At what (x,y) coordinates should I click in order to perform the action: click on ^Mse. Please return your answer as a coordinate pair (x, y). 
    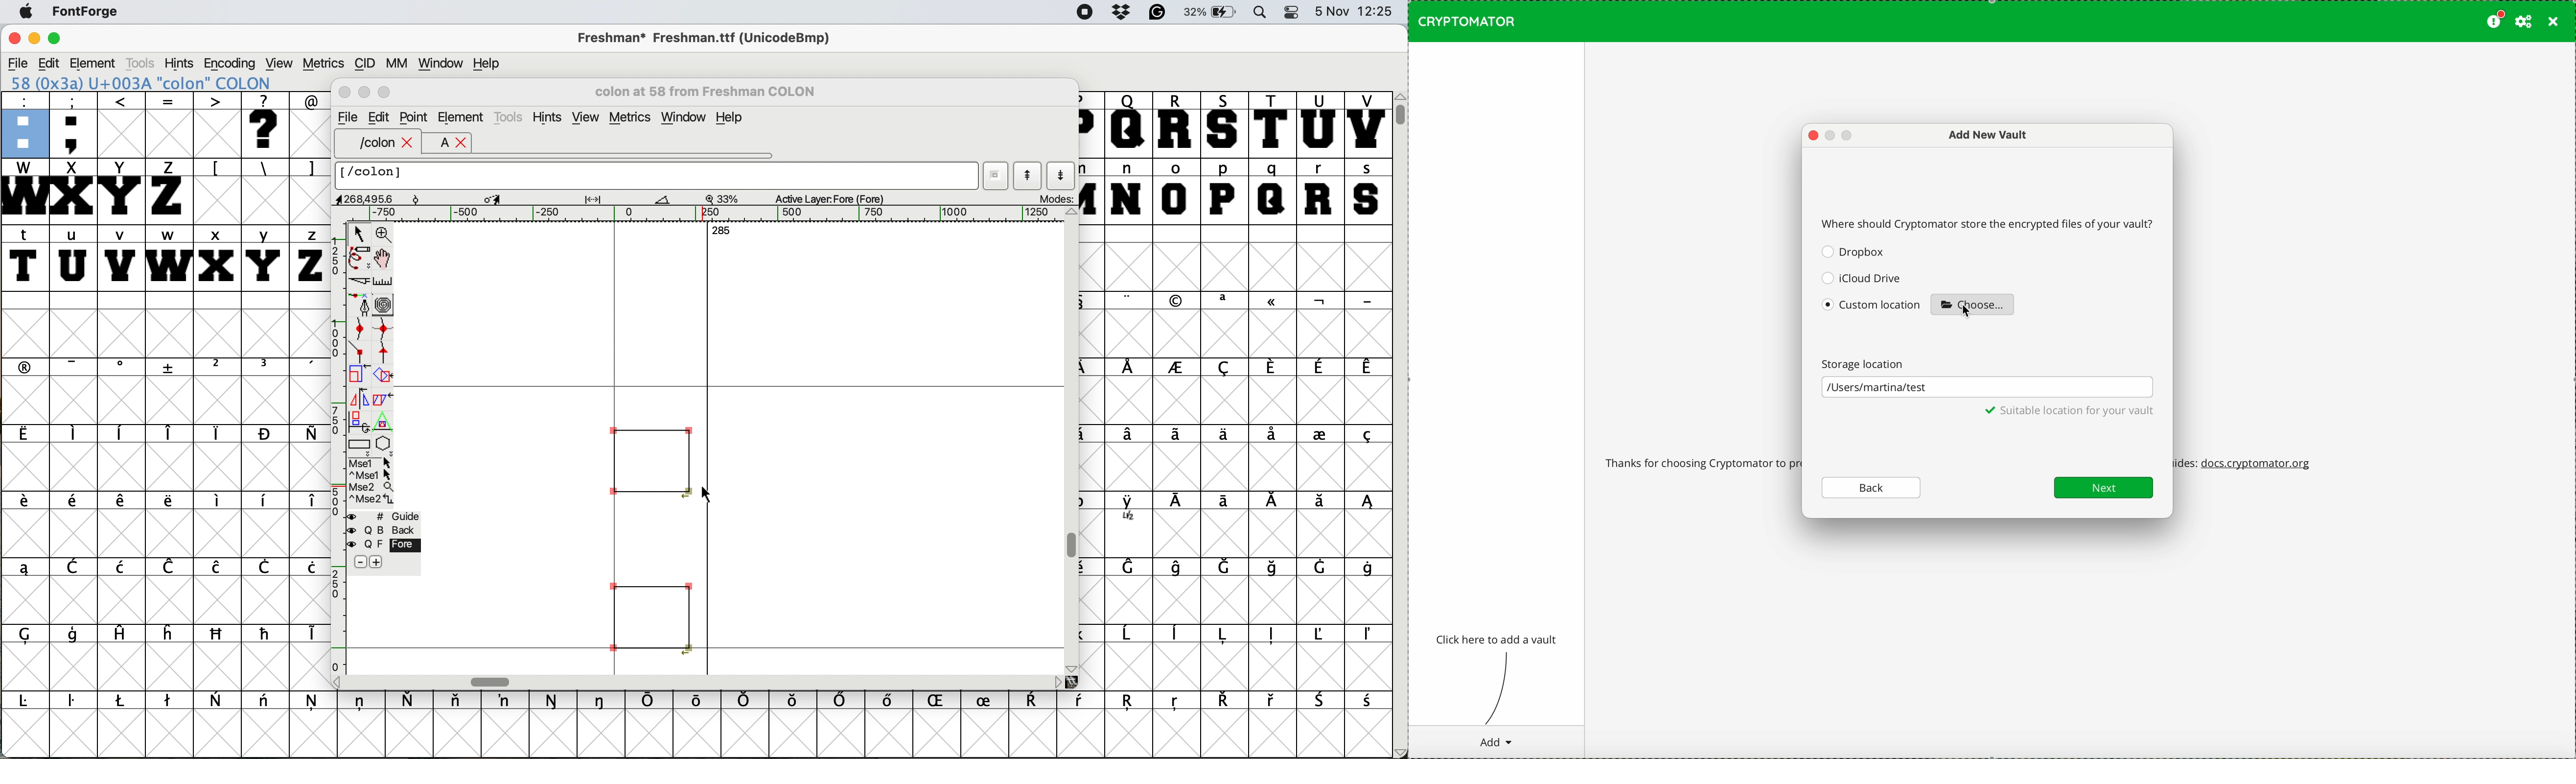
    Looking at the image, I should click on (371, 473).